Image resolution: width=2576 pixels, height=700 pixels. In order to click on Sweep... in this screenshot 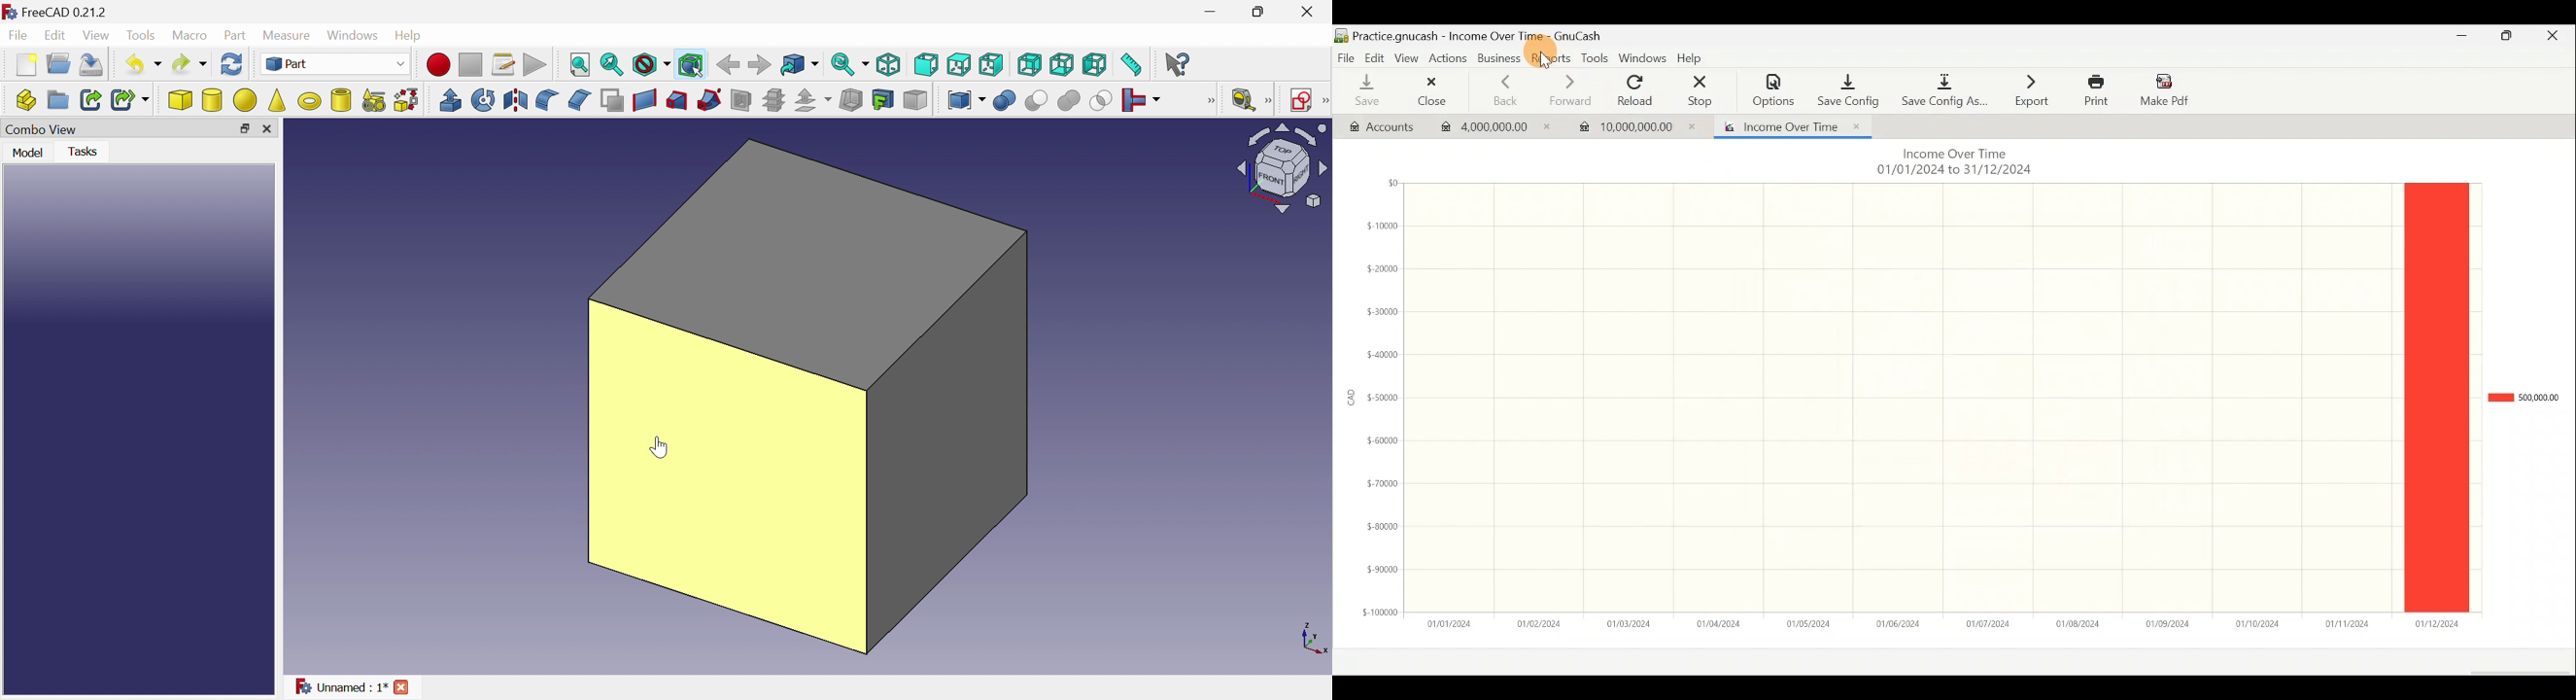, I will do `click(709, 99)`.